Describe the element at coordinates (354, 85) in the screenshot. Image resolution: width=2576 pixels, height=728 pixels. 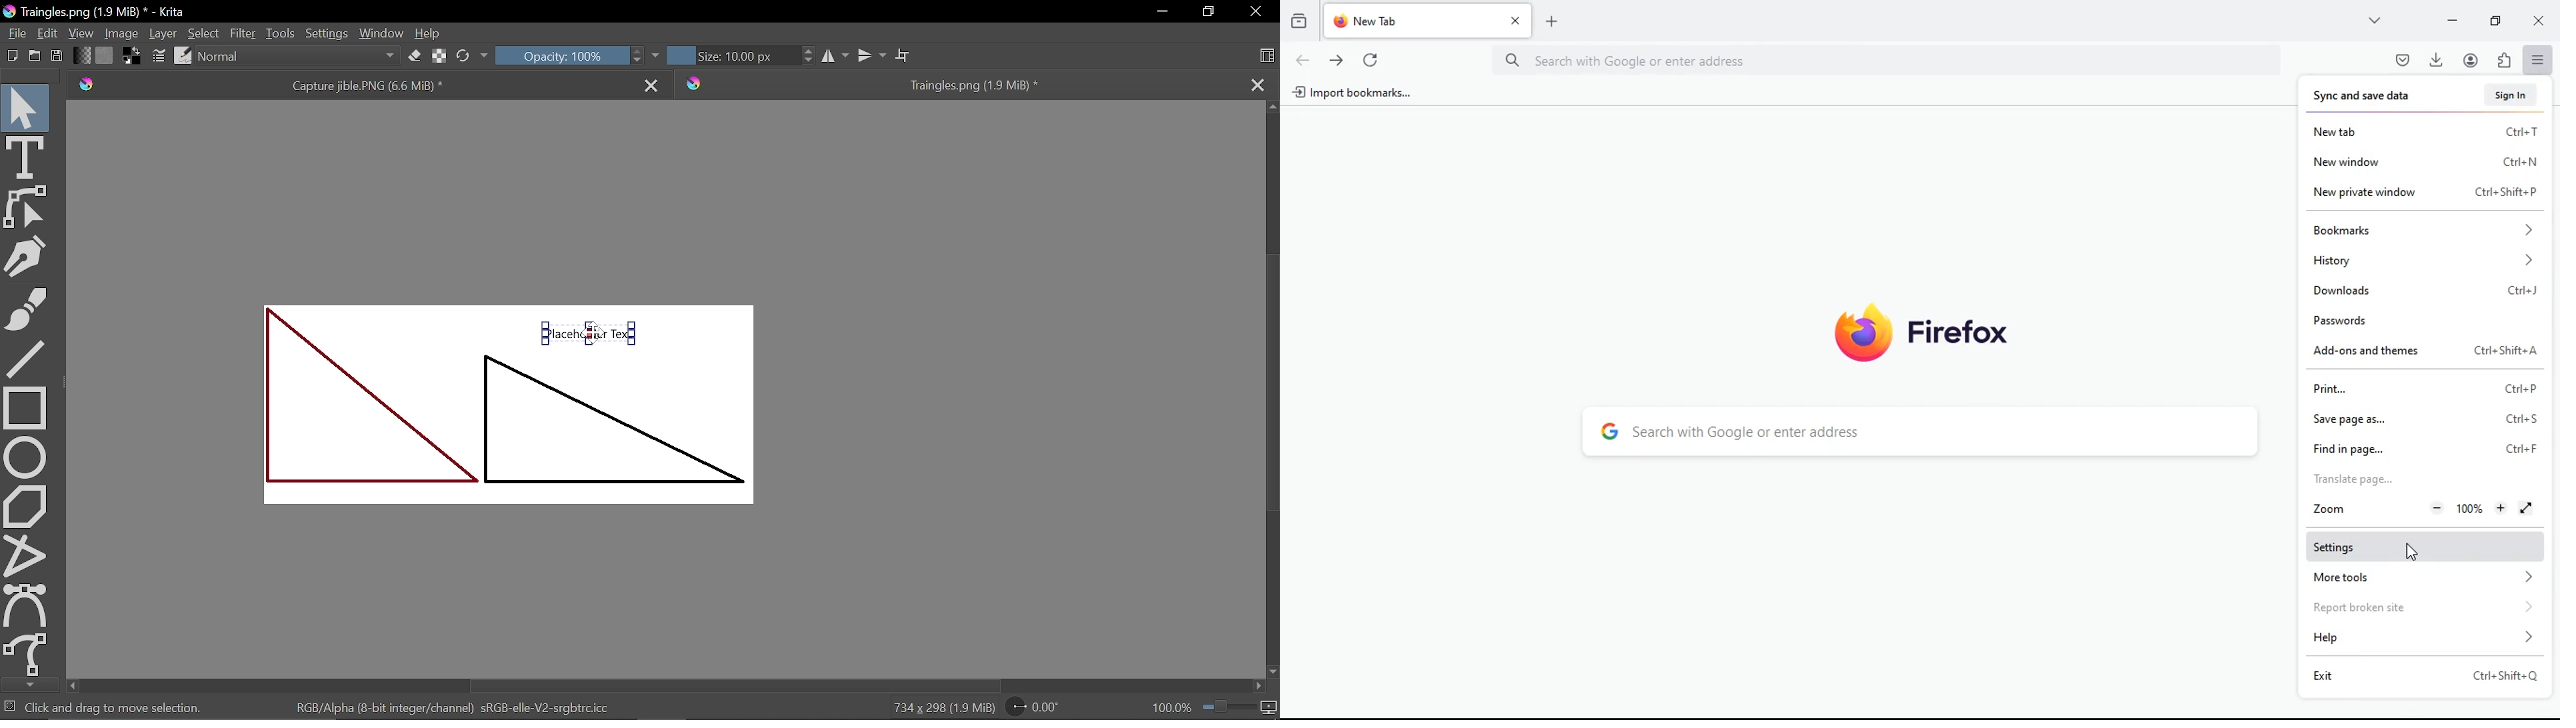
I see `Capture jible.PNG (6.6 MiB) *` at that location.